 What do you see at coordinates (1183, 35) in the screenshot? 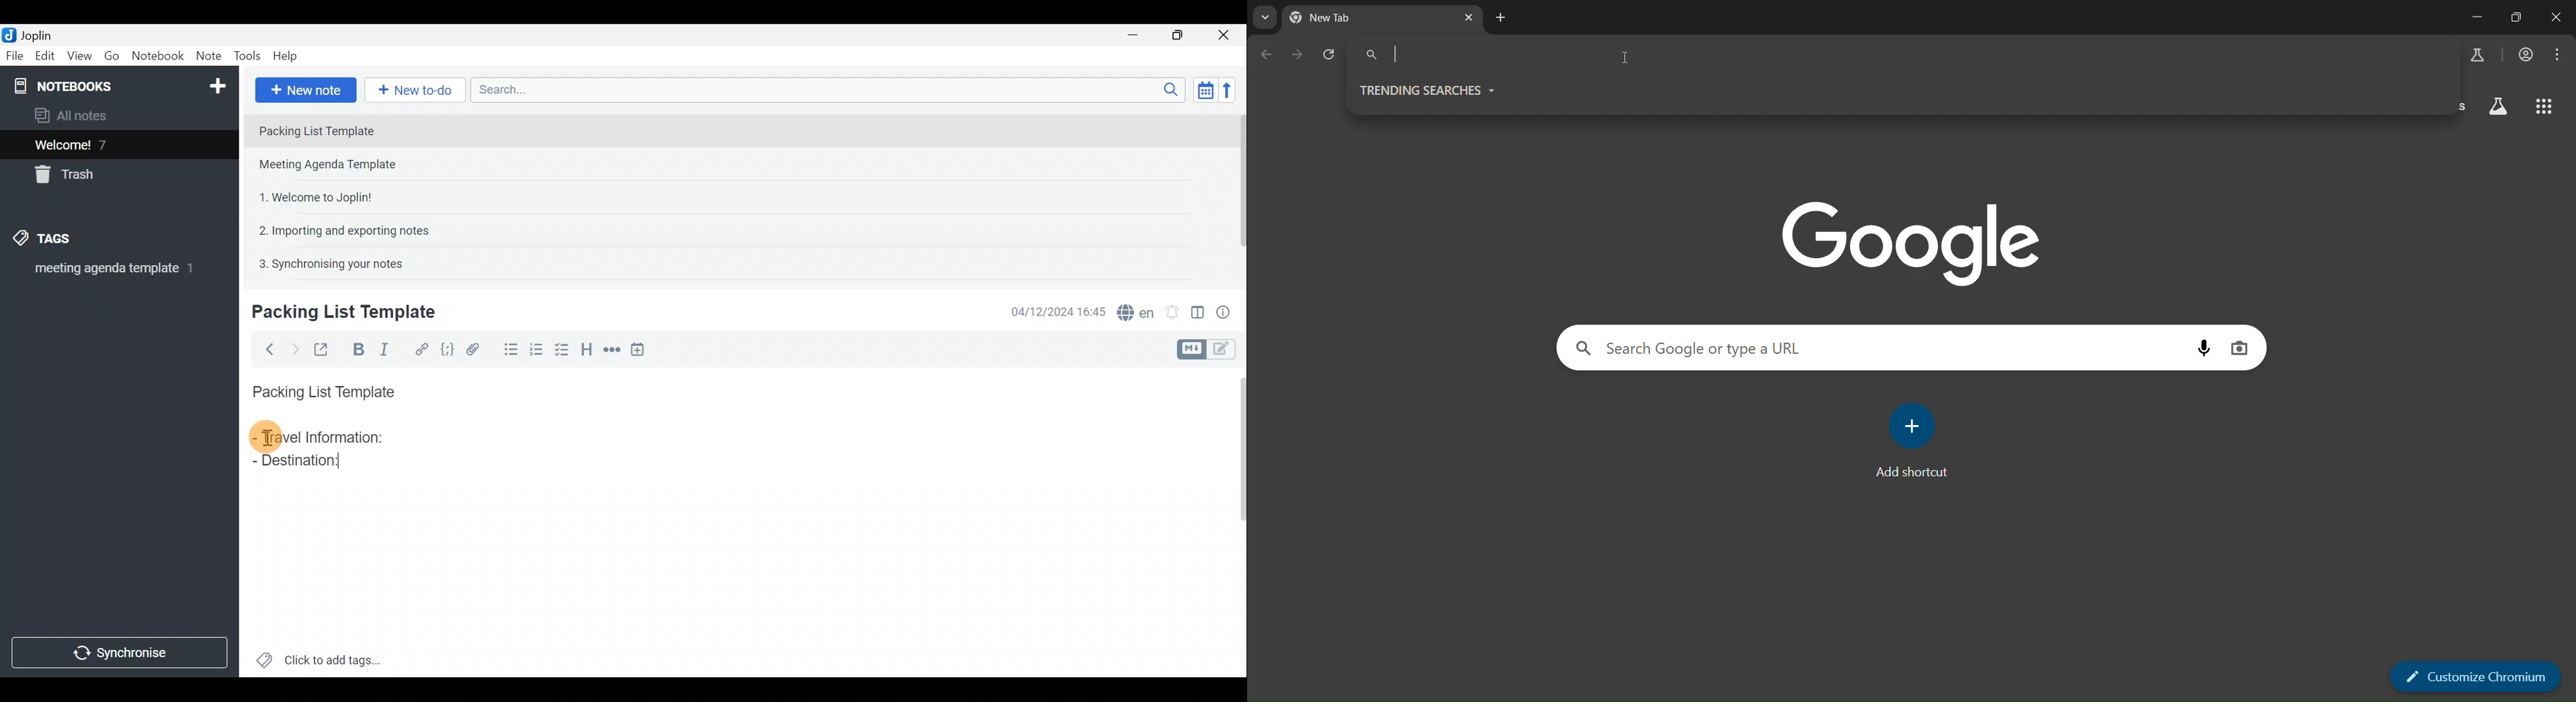
I see `Maximise` at bounding box center [1183, 35].